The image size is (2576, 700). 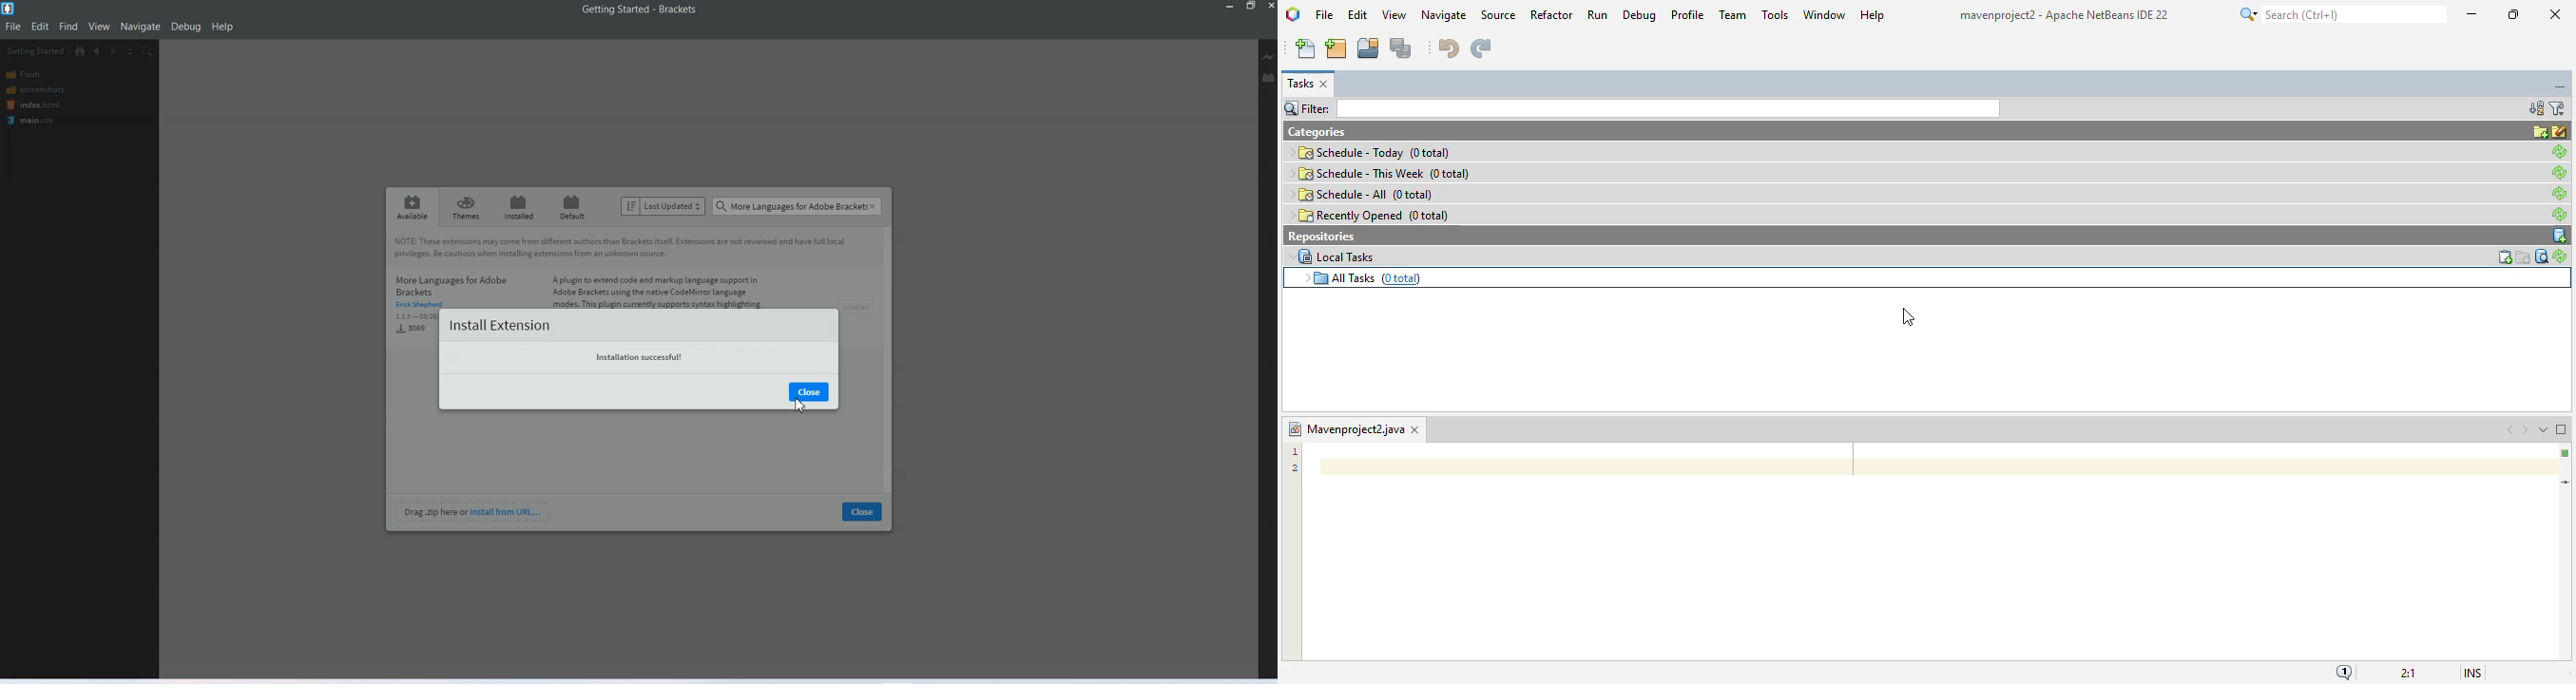 I want to click on Available, so click(x=413, y=207).